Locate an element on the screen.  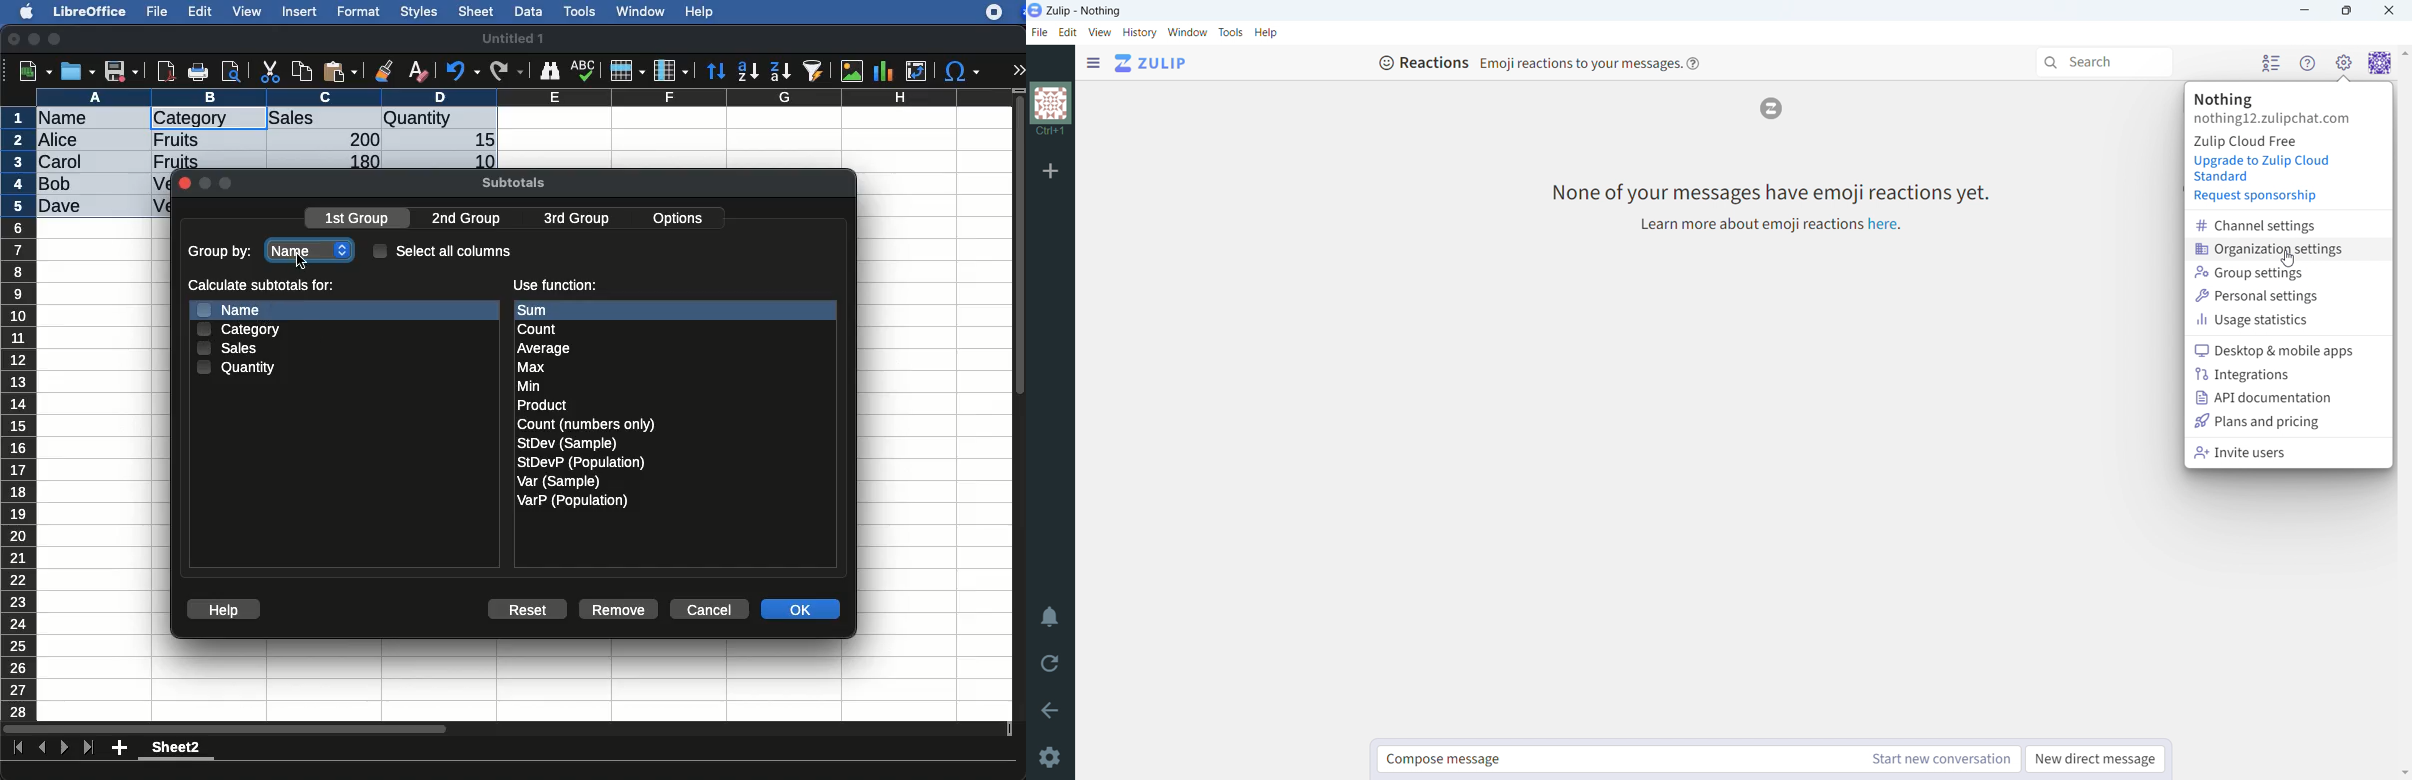
paste is located at coordinates (339, 71).